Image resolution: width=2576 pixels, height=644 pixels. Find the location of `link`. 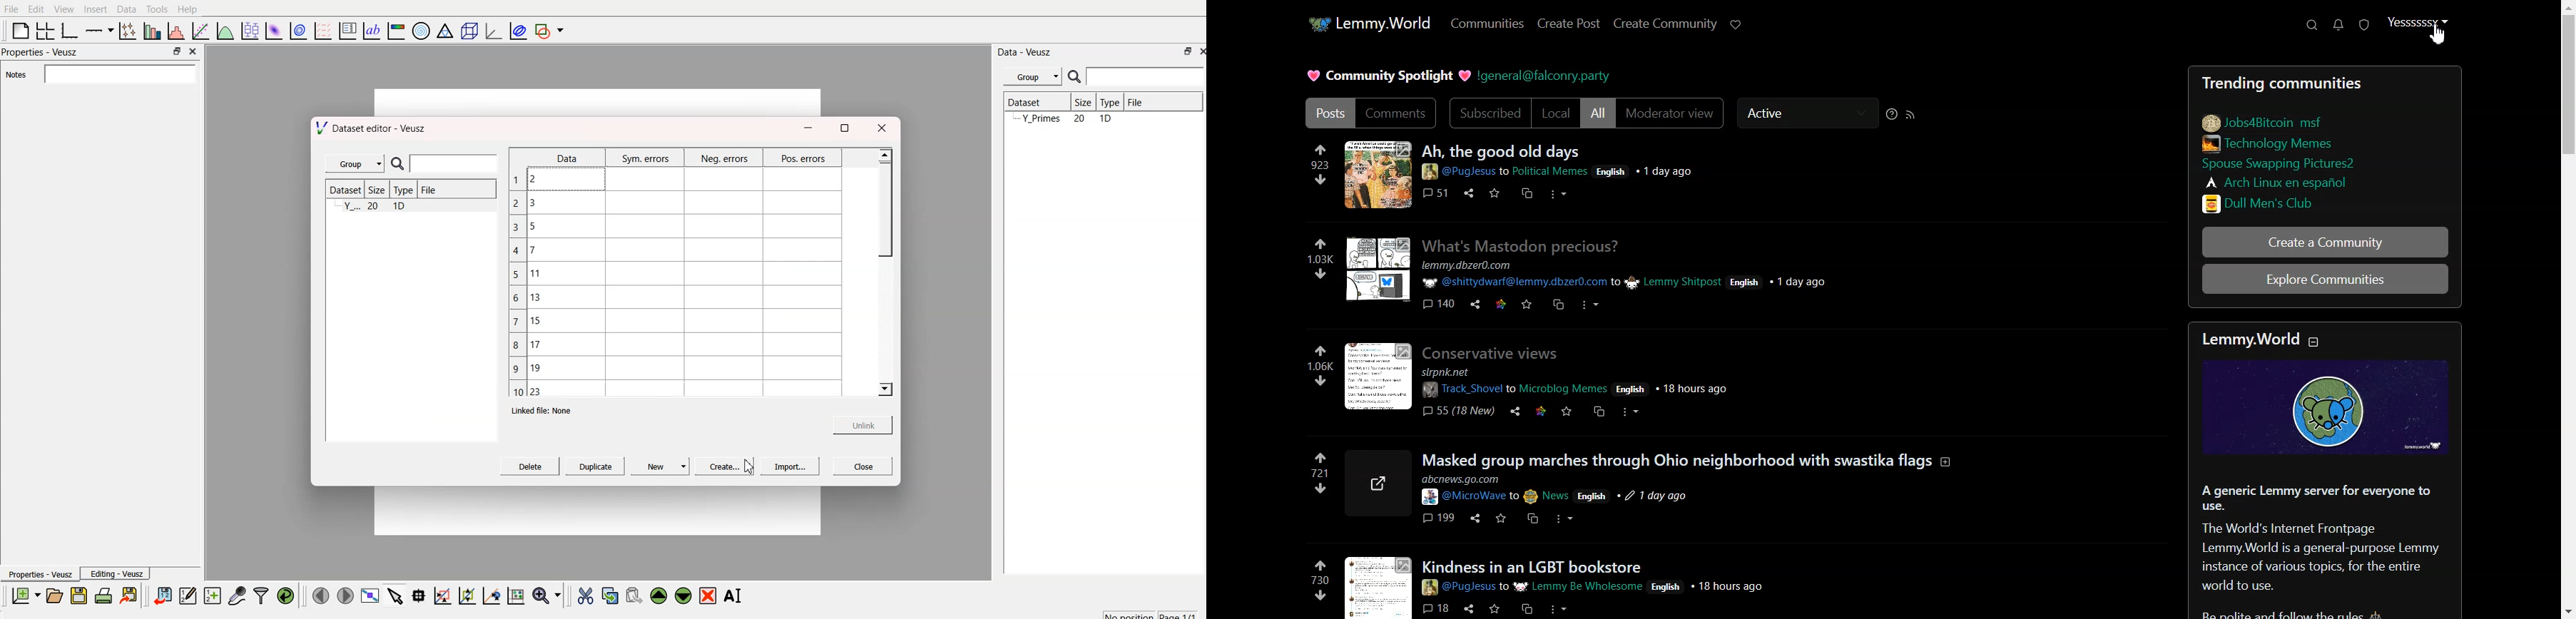

link is located at coordinates (2274, 180).